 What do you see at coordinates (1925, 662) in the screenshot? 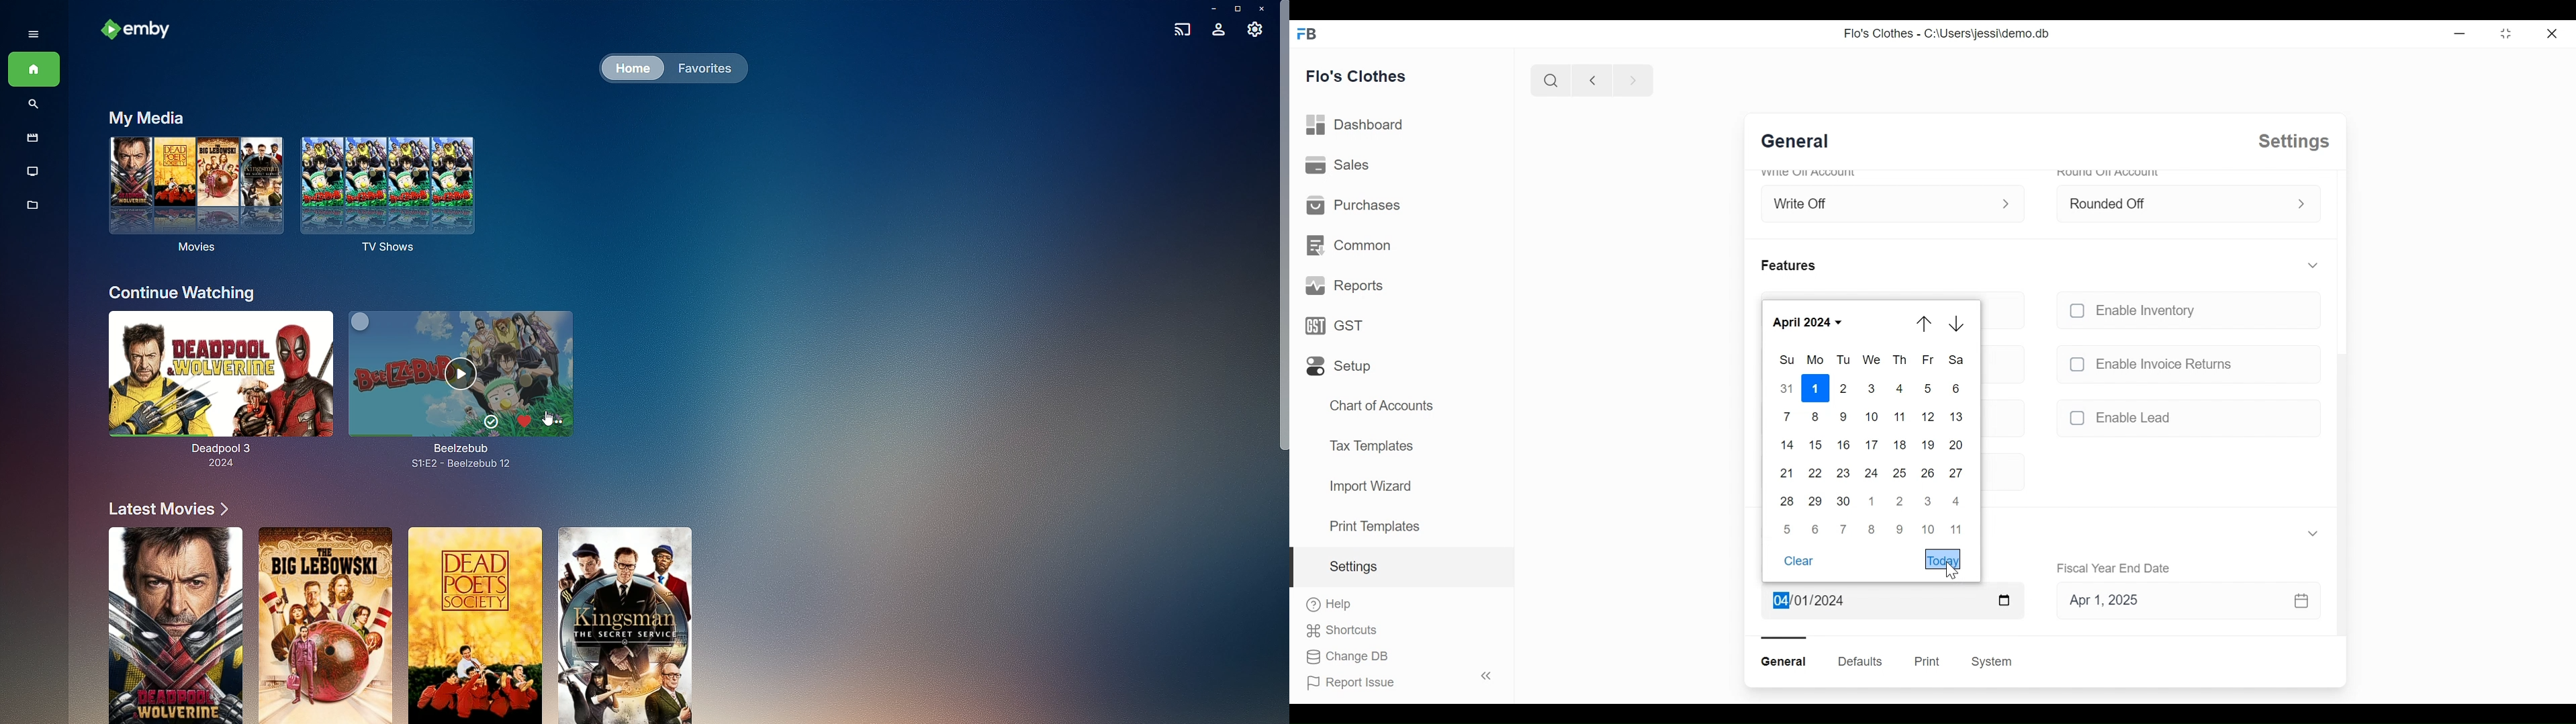
I see `Print` at bounding box center [1925, 662].